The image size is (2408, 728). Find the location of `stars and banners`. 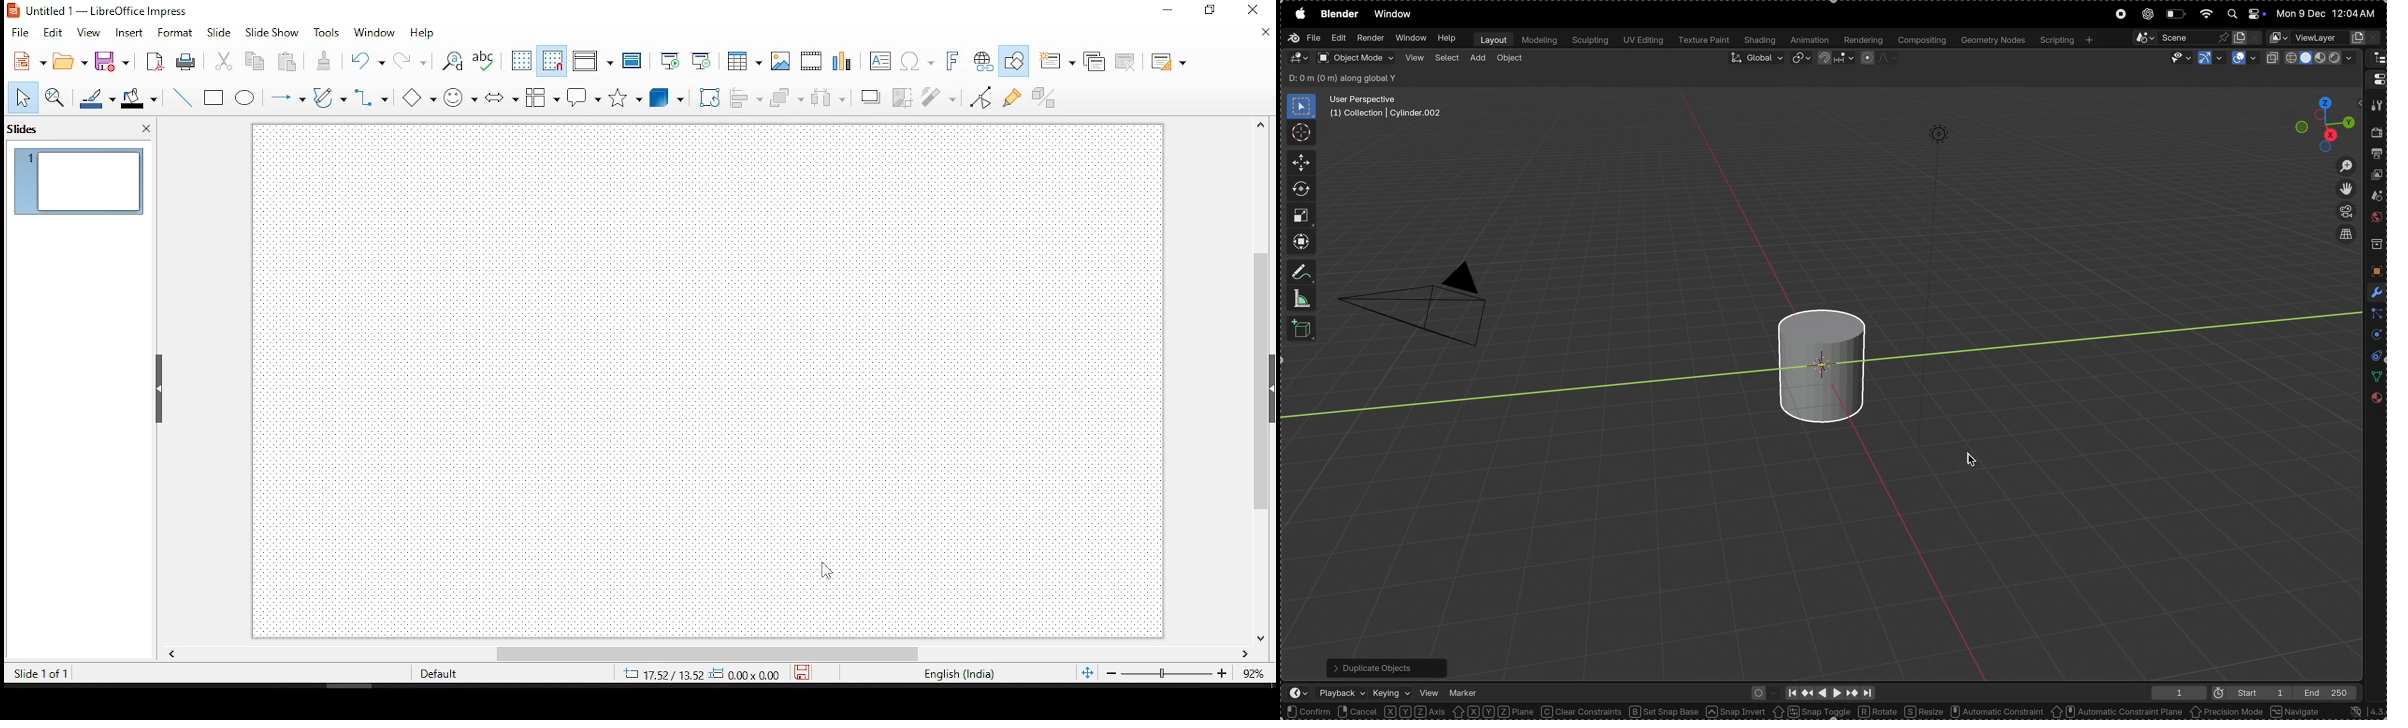

stars and banners is located at coordinates (626, 96).